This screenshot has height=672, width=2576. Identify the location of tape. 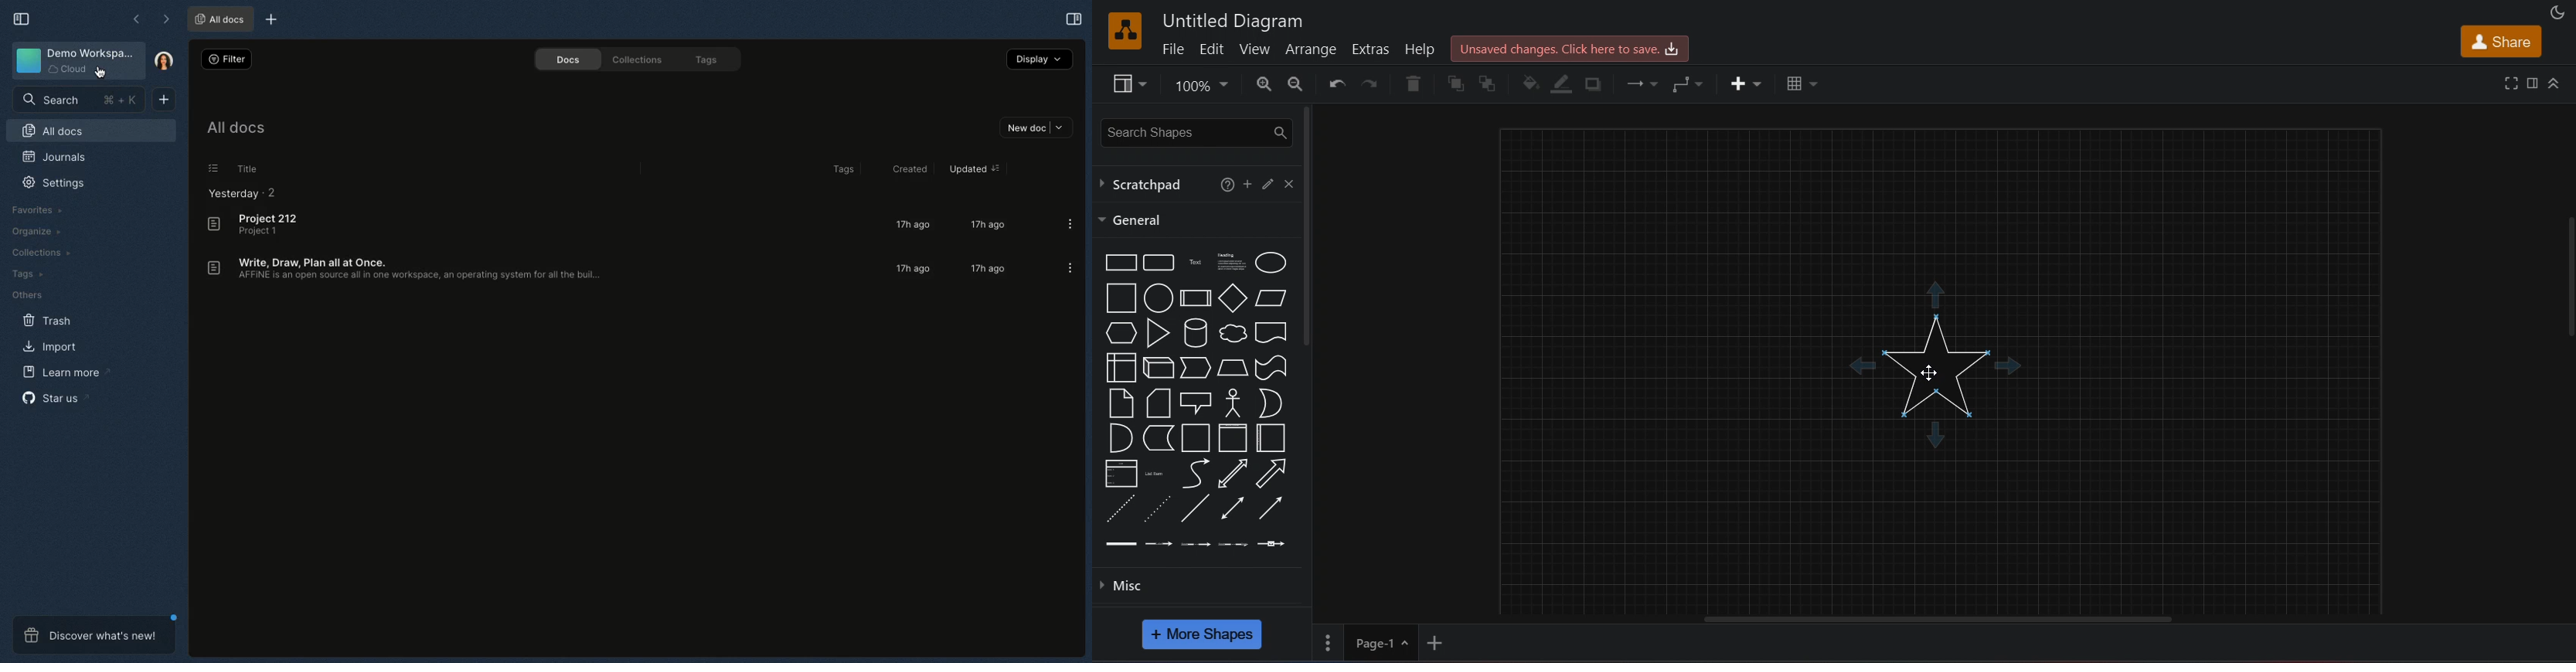
(1272, 368).